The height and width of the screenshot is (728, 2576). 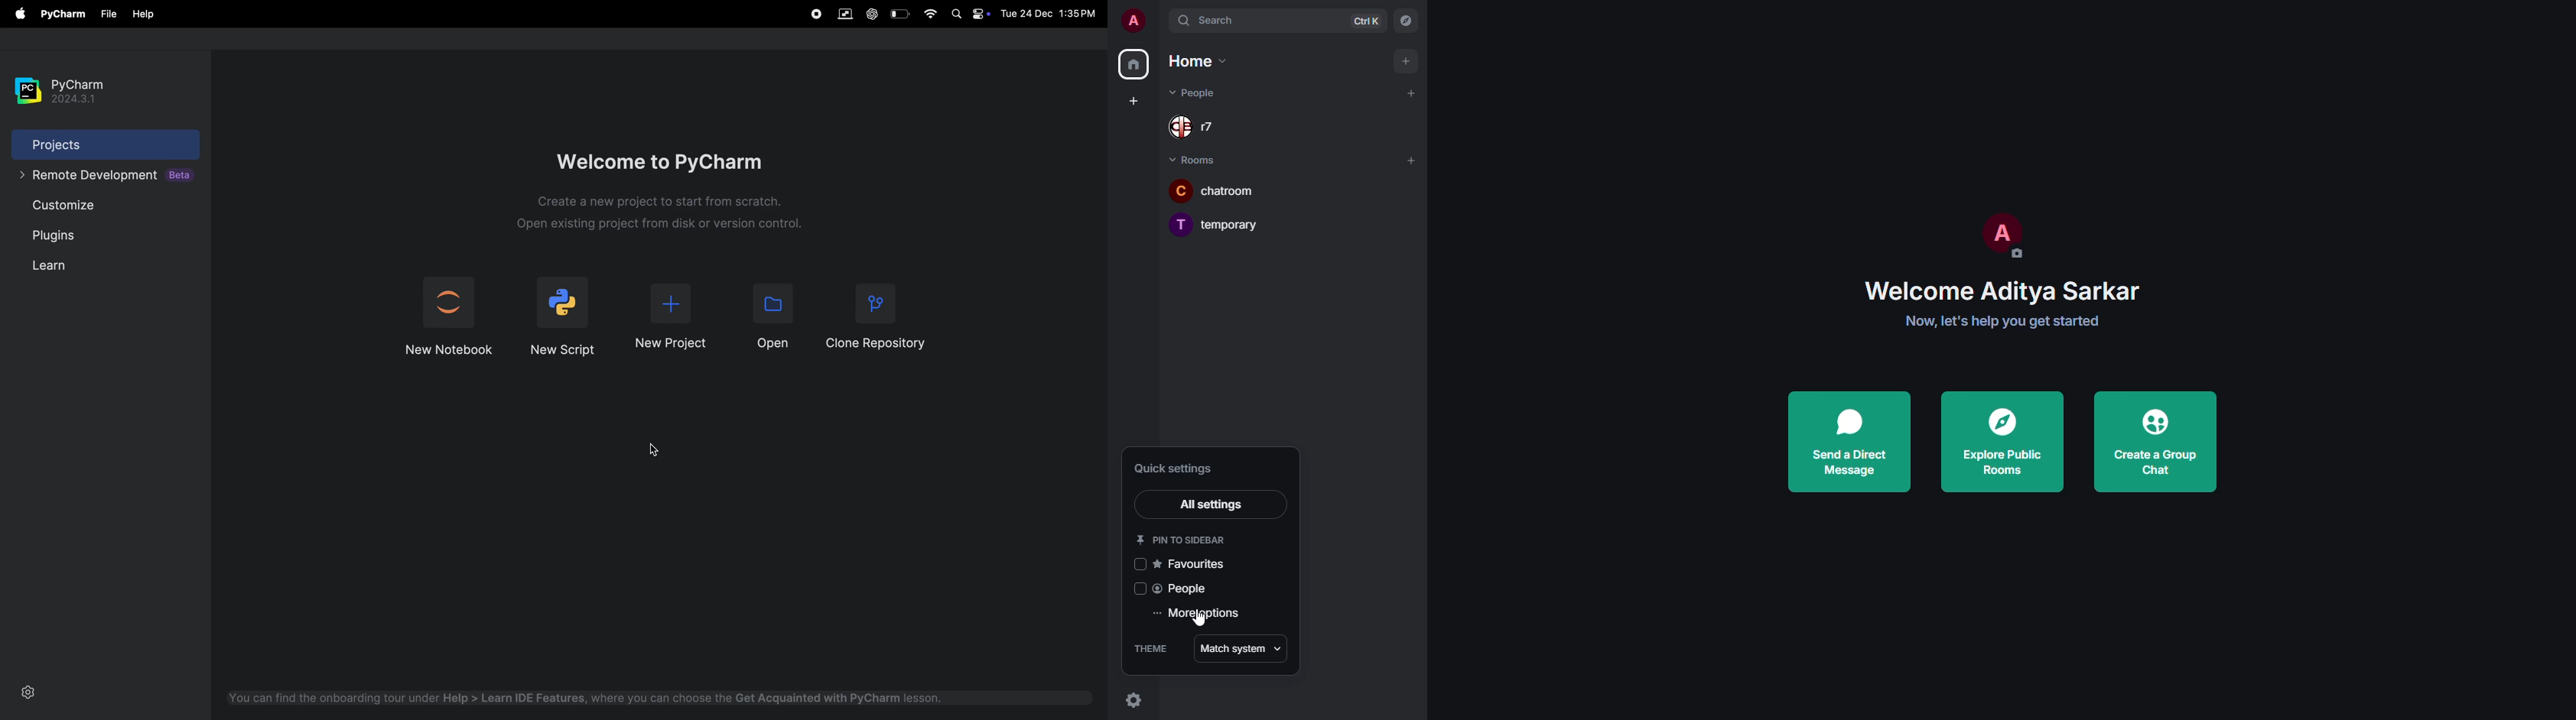 What do you see at coordinates (1133, 701) in the screenshot?
I see `quick settings` at bounding box center [1133, 701].